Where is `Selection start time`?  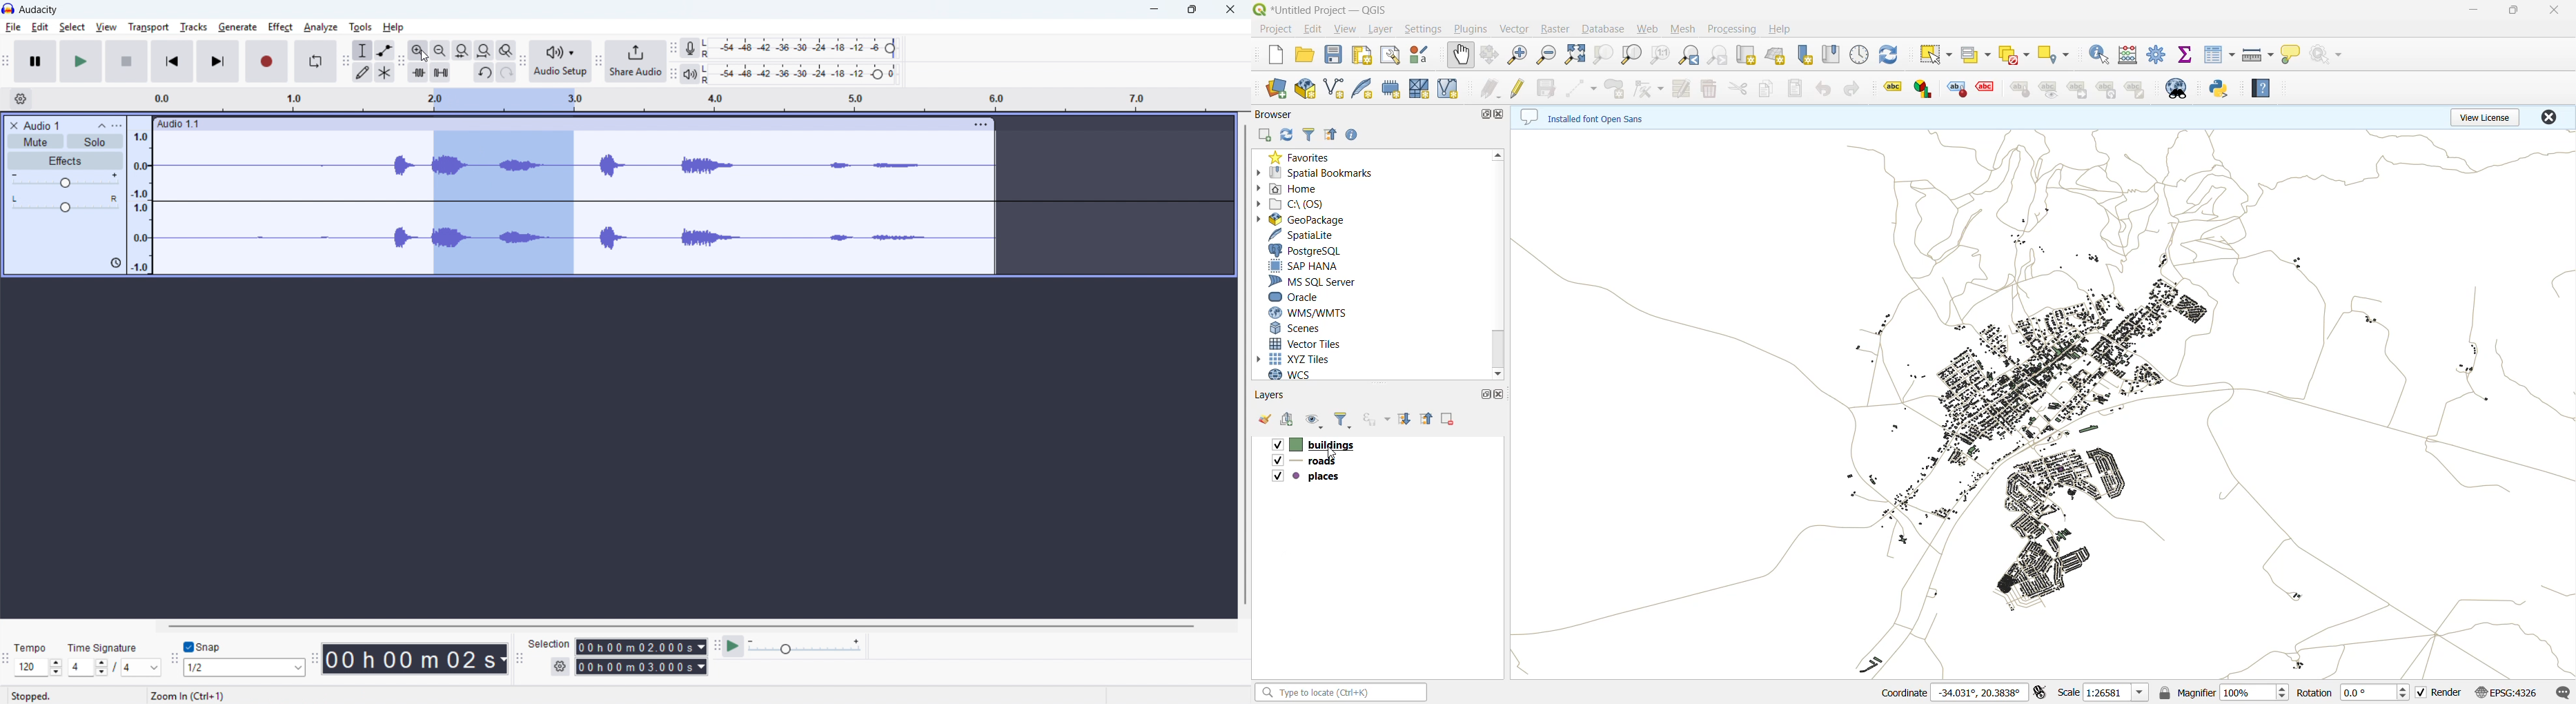
Selection start time is located at coordinates (642, 646).